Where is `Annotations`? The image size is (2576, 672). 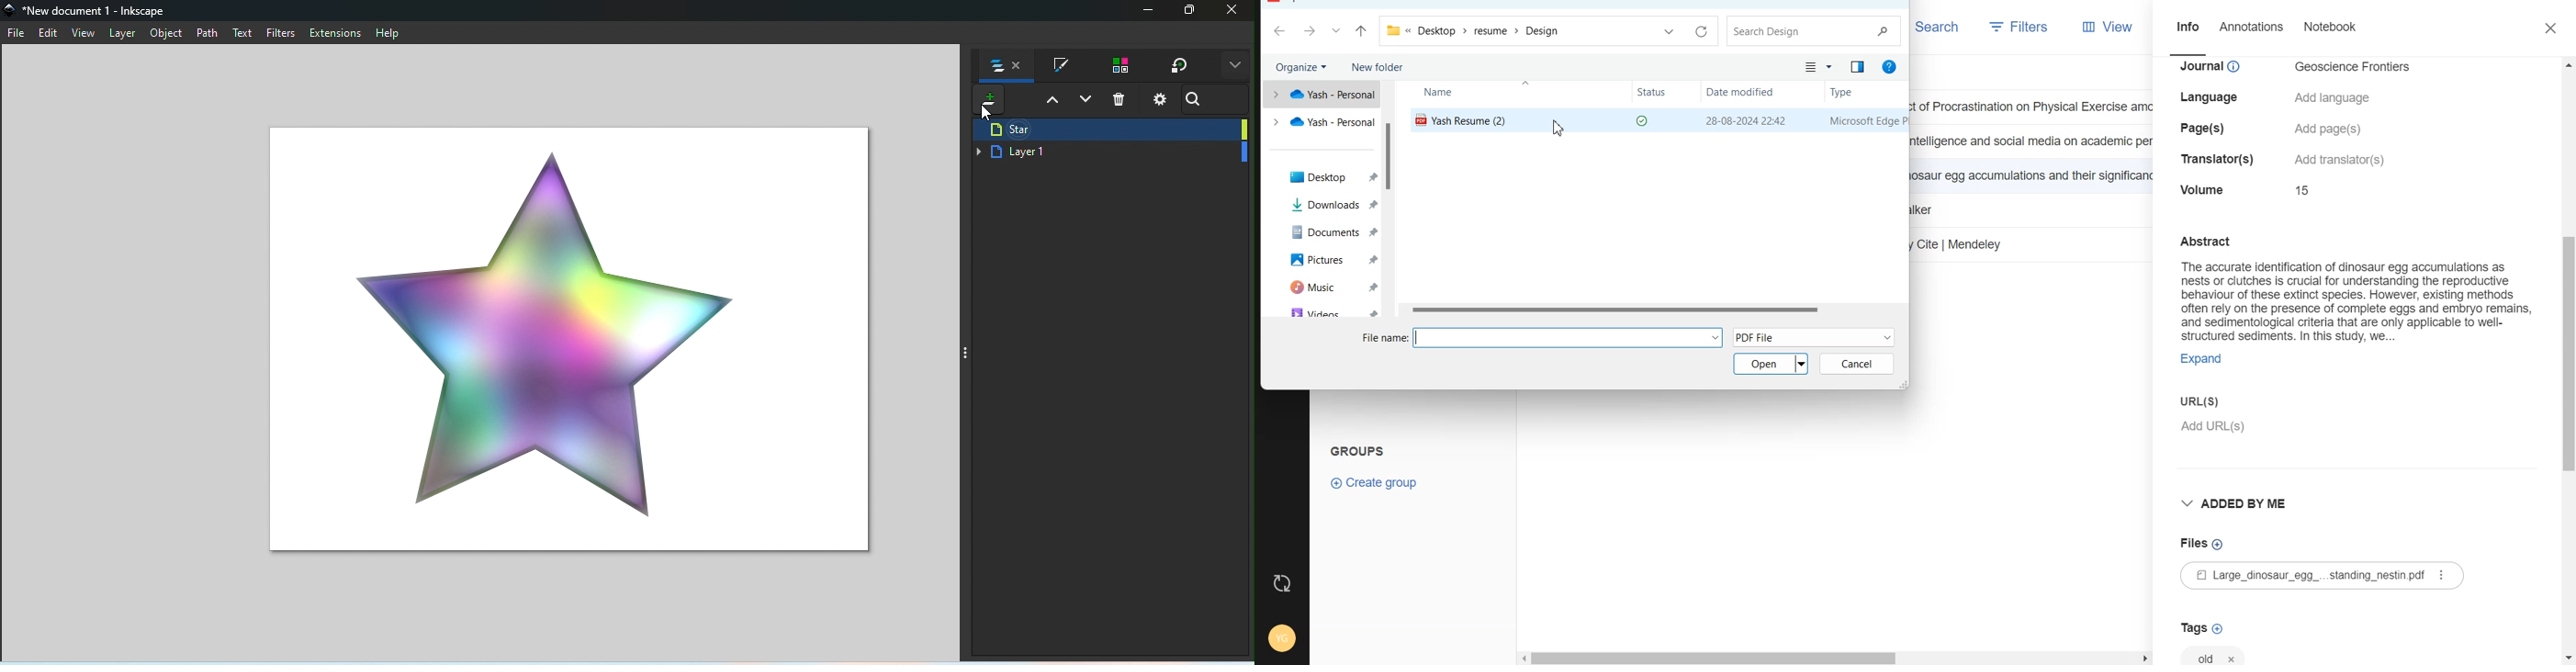 Annotations is located at coordinates (2253, 28).